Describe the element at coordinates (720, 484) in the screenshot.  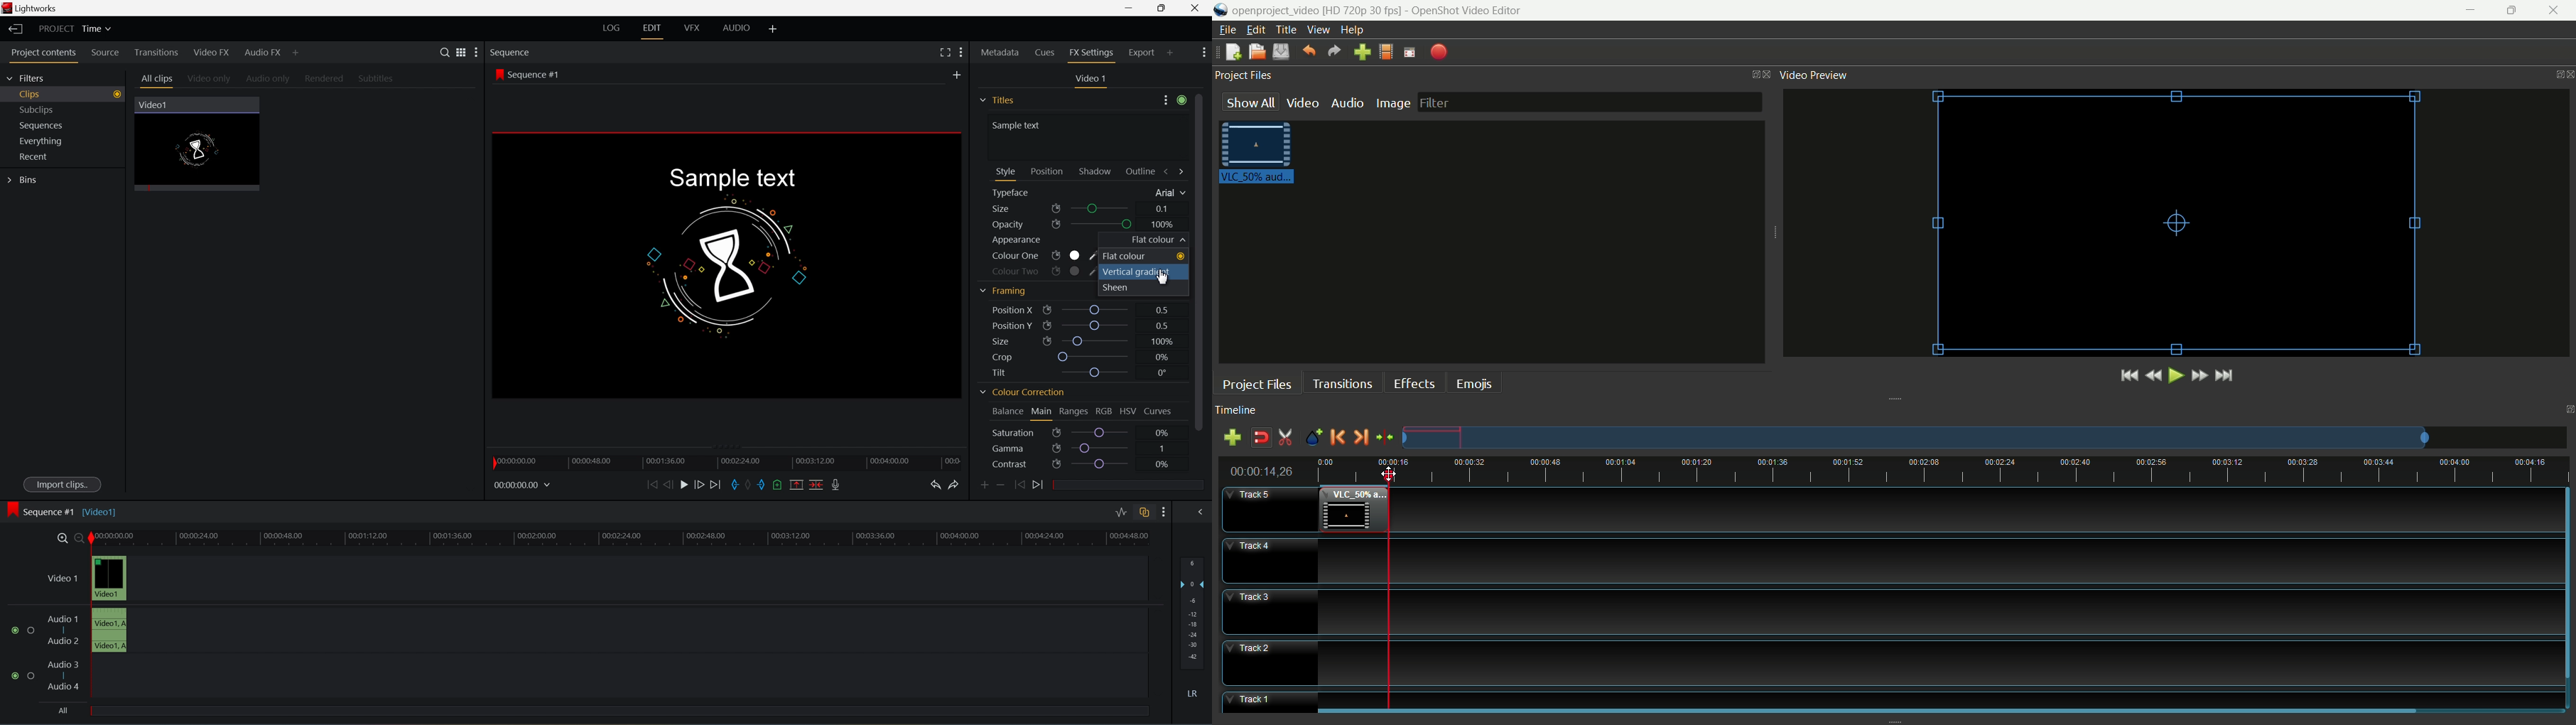
I see `move forward` at that location.